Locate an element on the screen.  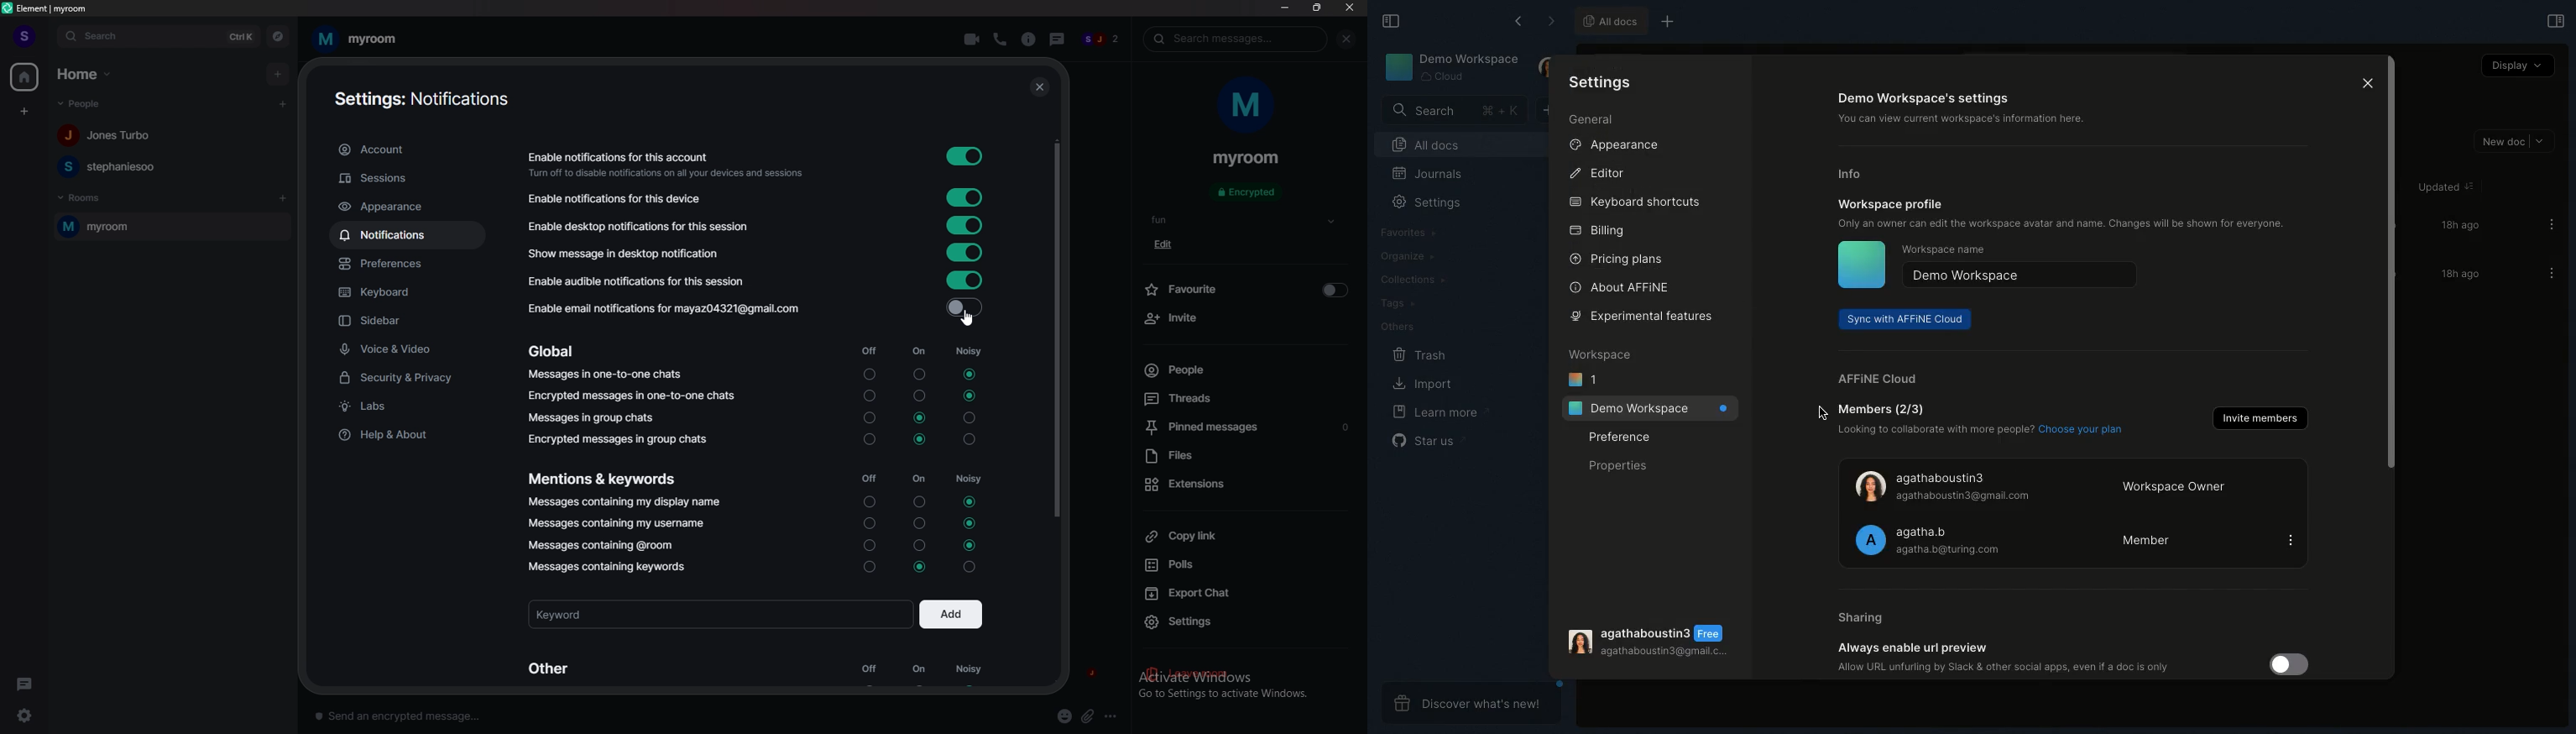
Info is located at coordinates (1857, 173).